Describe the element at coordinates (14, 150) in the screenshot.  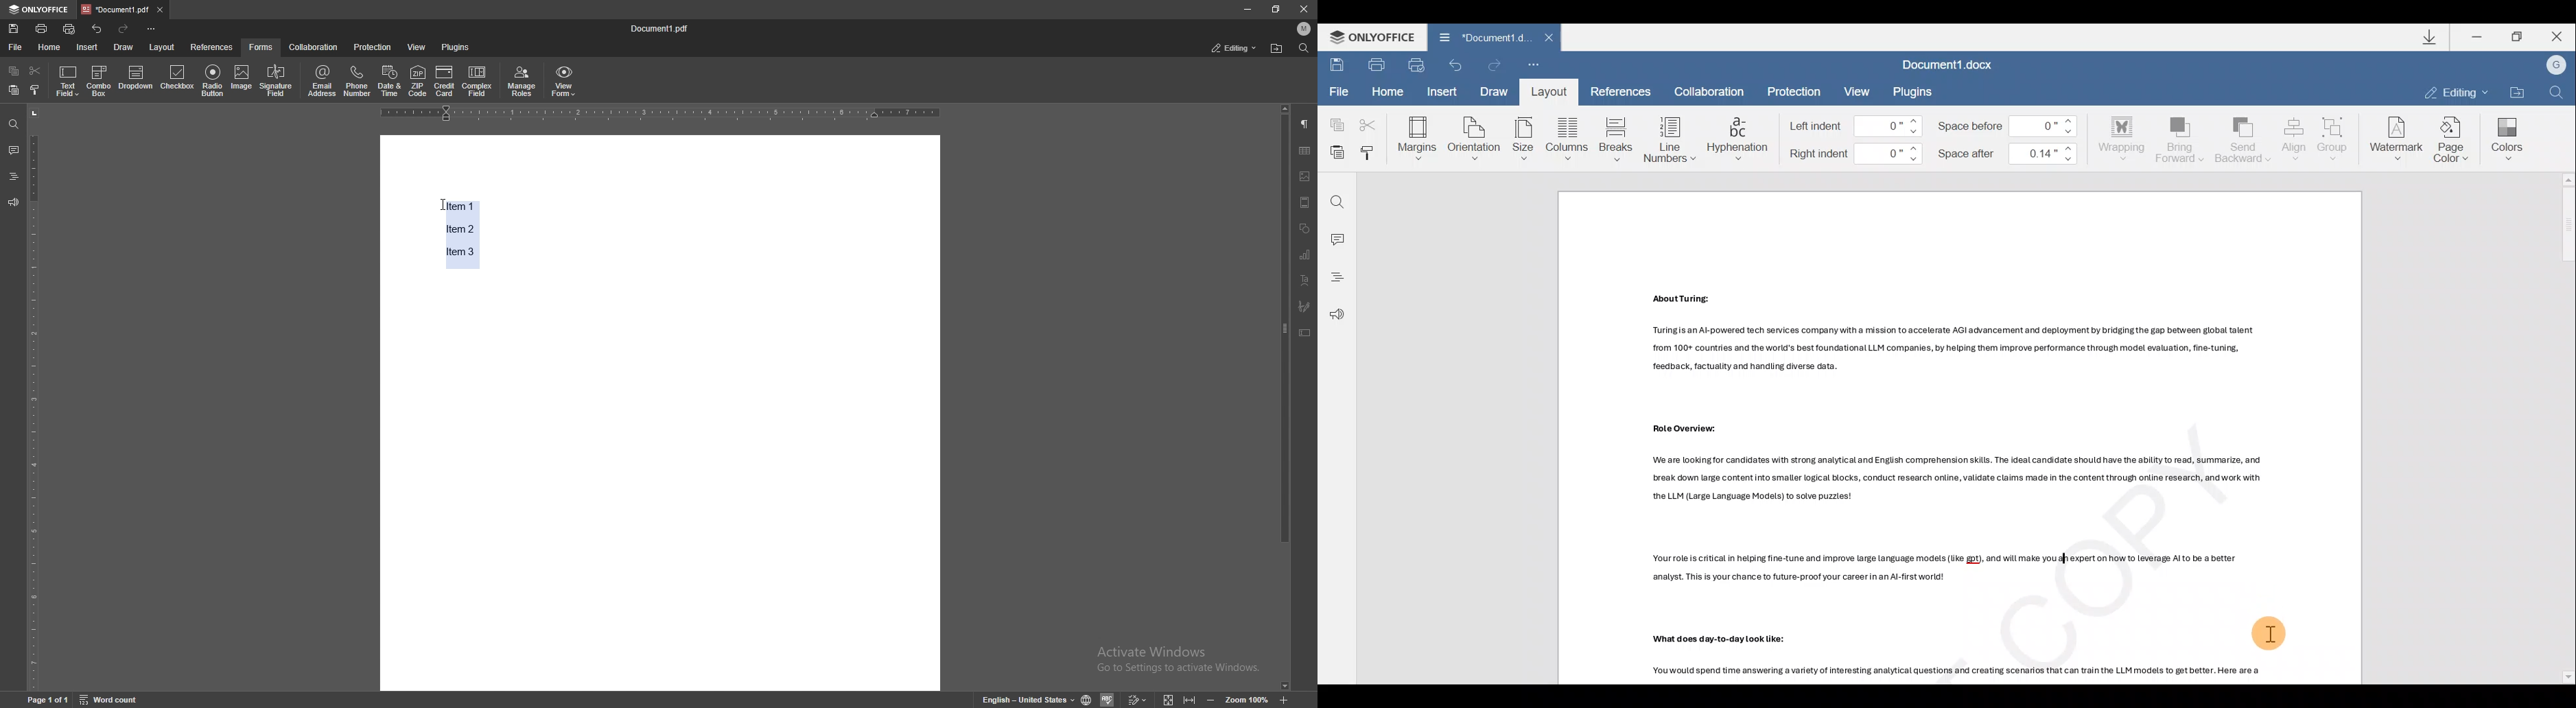
I see `comment` at that location.